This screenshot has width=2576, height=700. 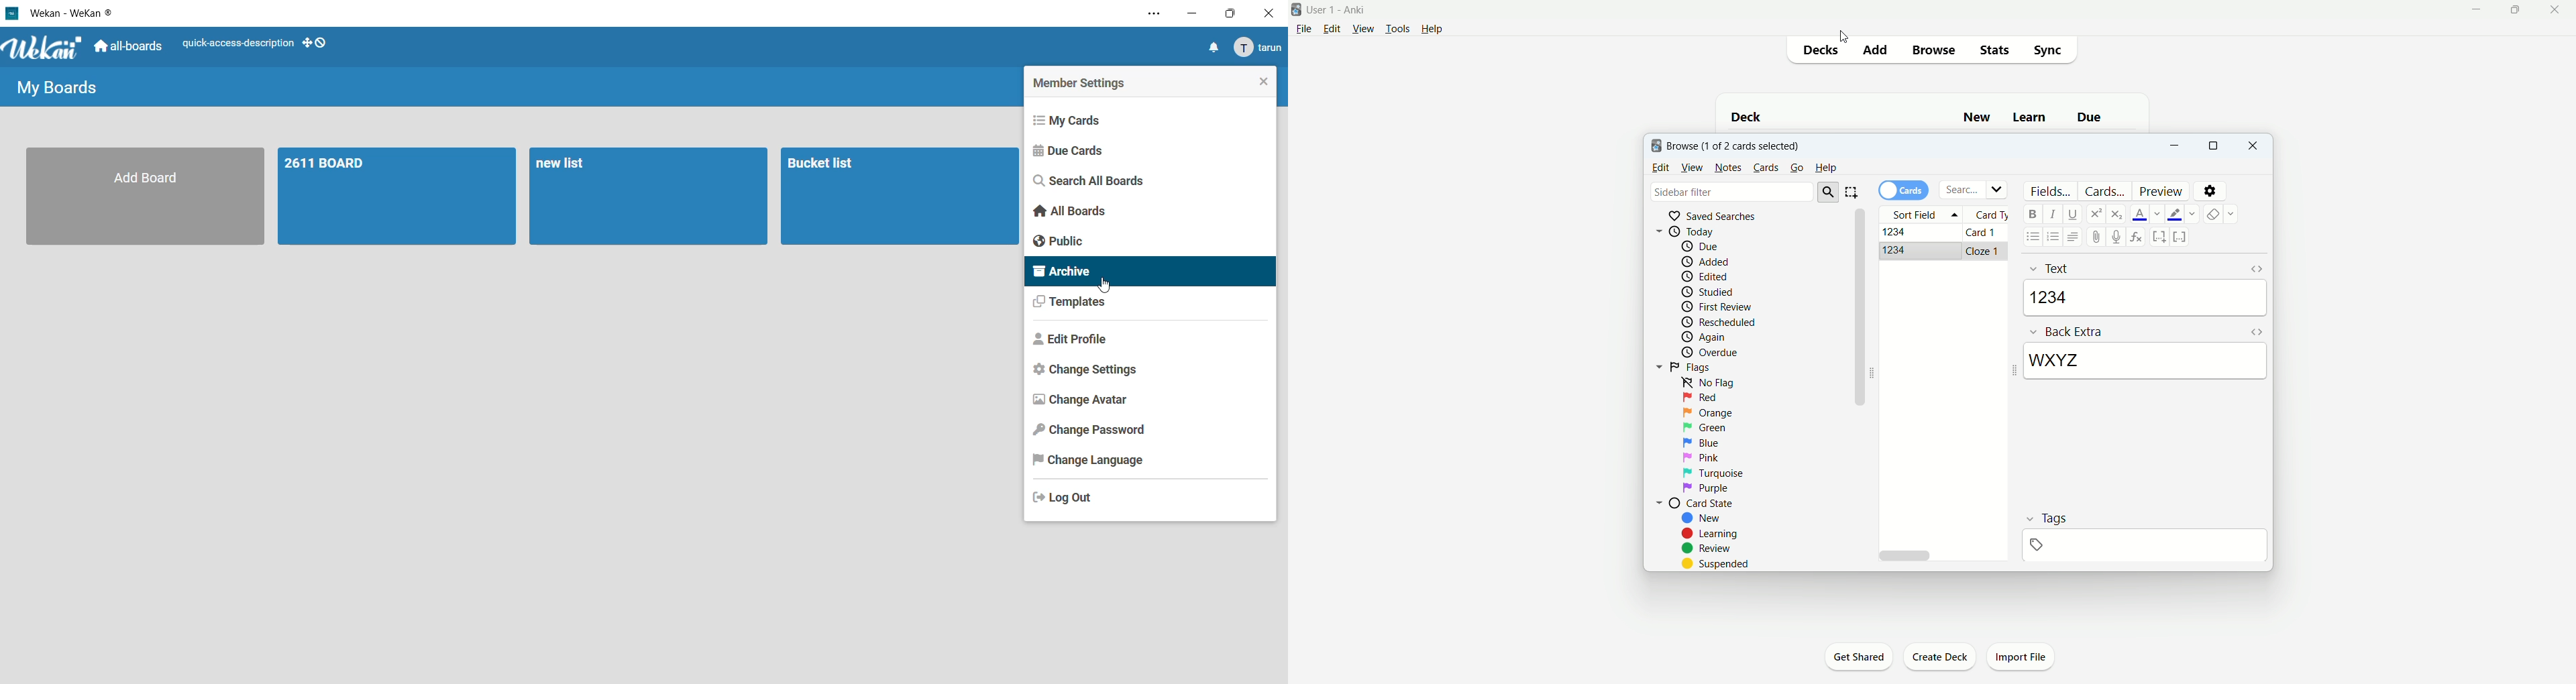 What do you see at coordinates (1934, 50) in the screenshot?
I see `browse` at bounding box center [1934, 50].